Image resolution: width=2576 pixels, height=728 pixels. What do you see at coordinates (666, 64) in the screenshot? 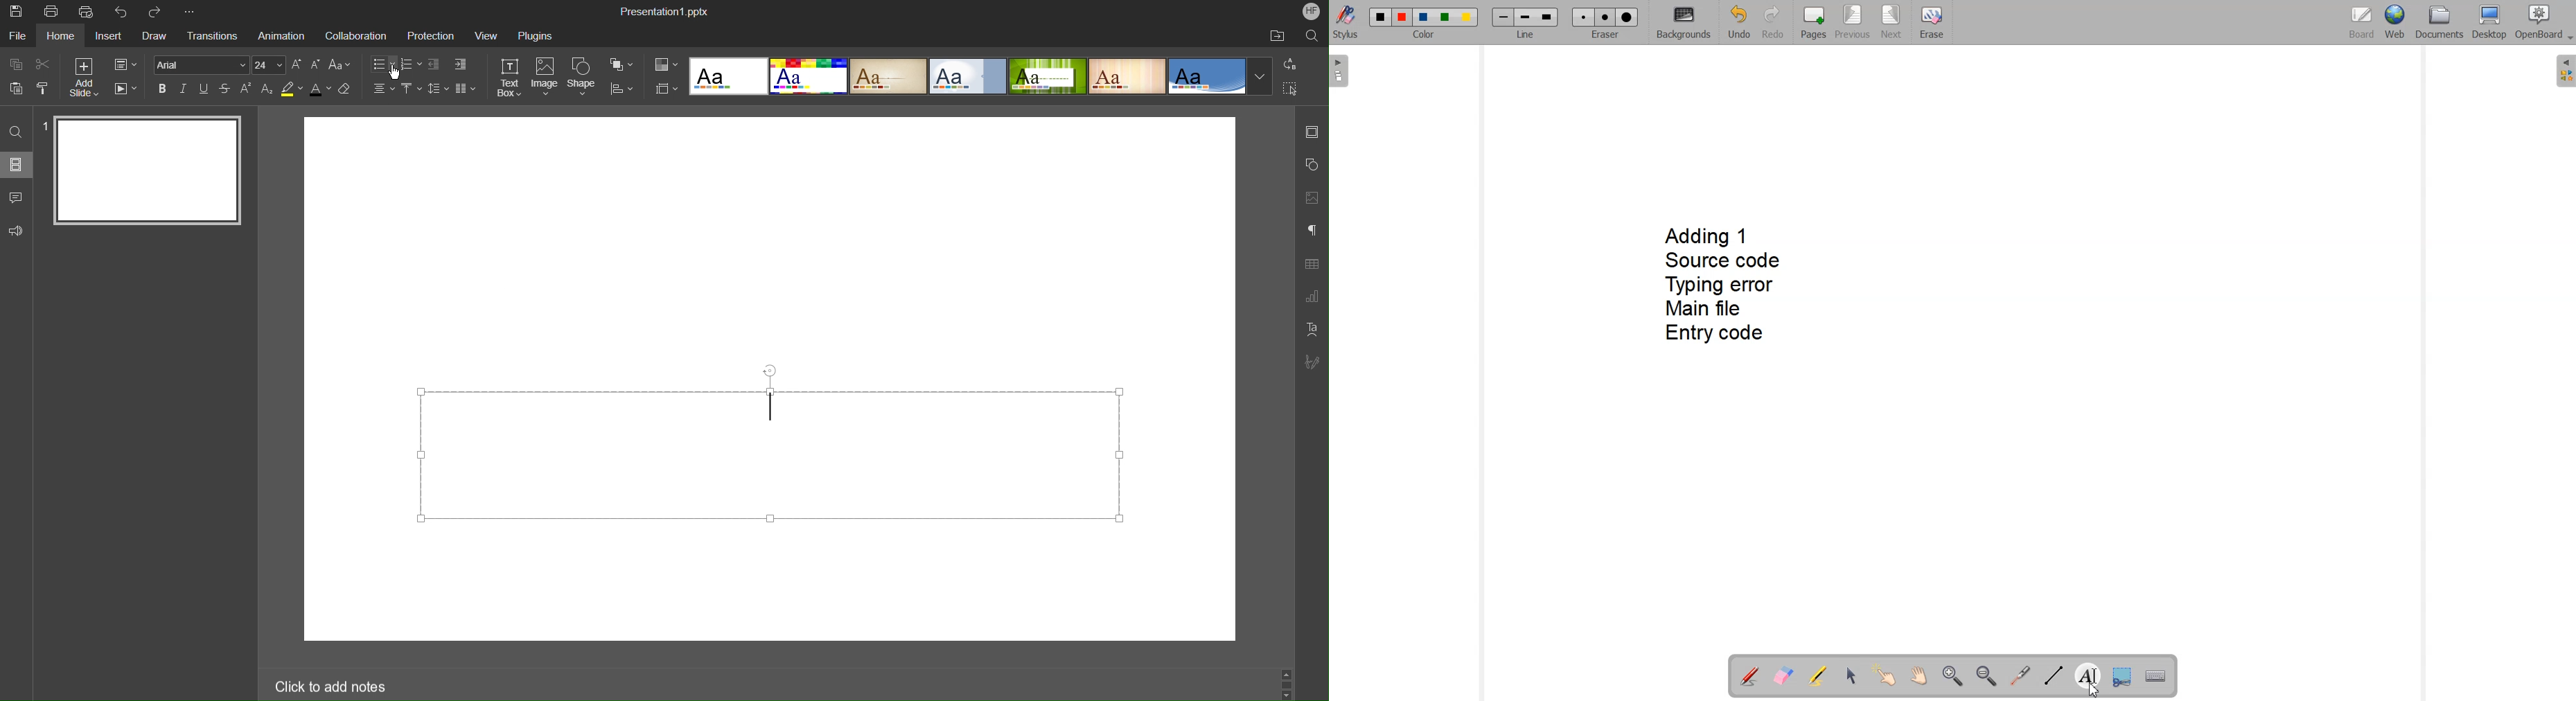
I see `Color` at bounding box center [666, 64].